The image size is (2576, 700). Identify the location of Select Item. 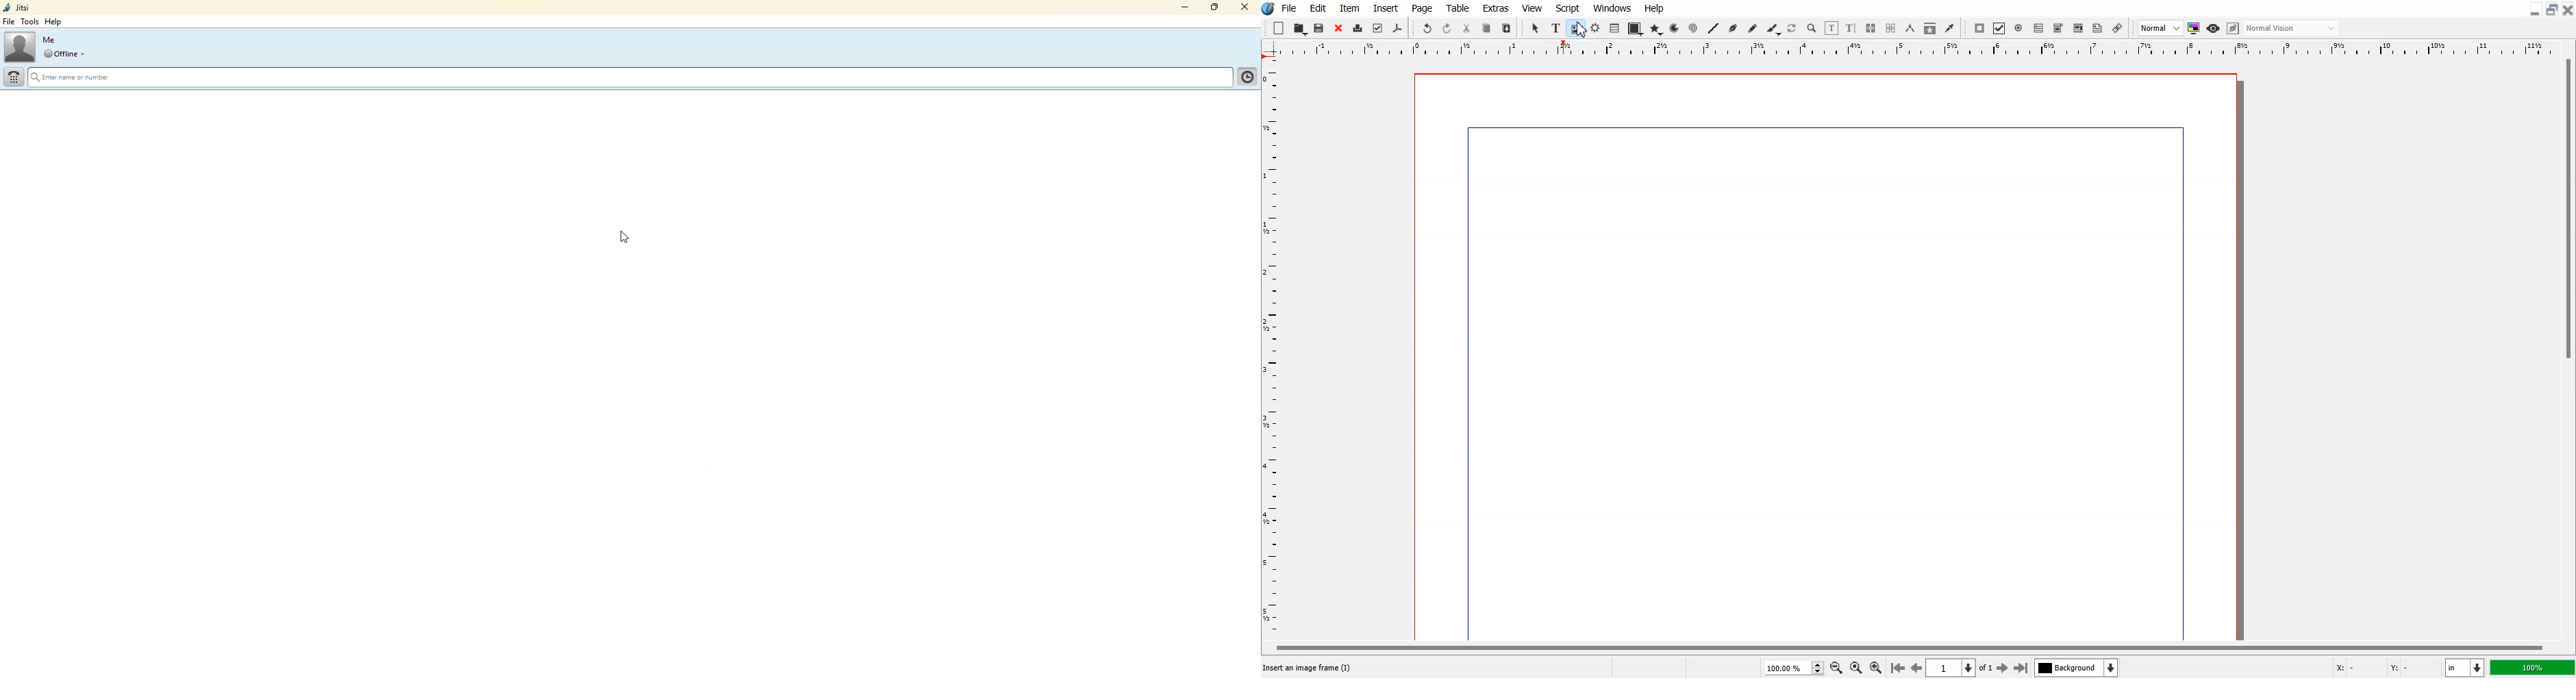
(1536, 29).